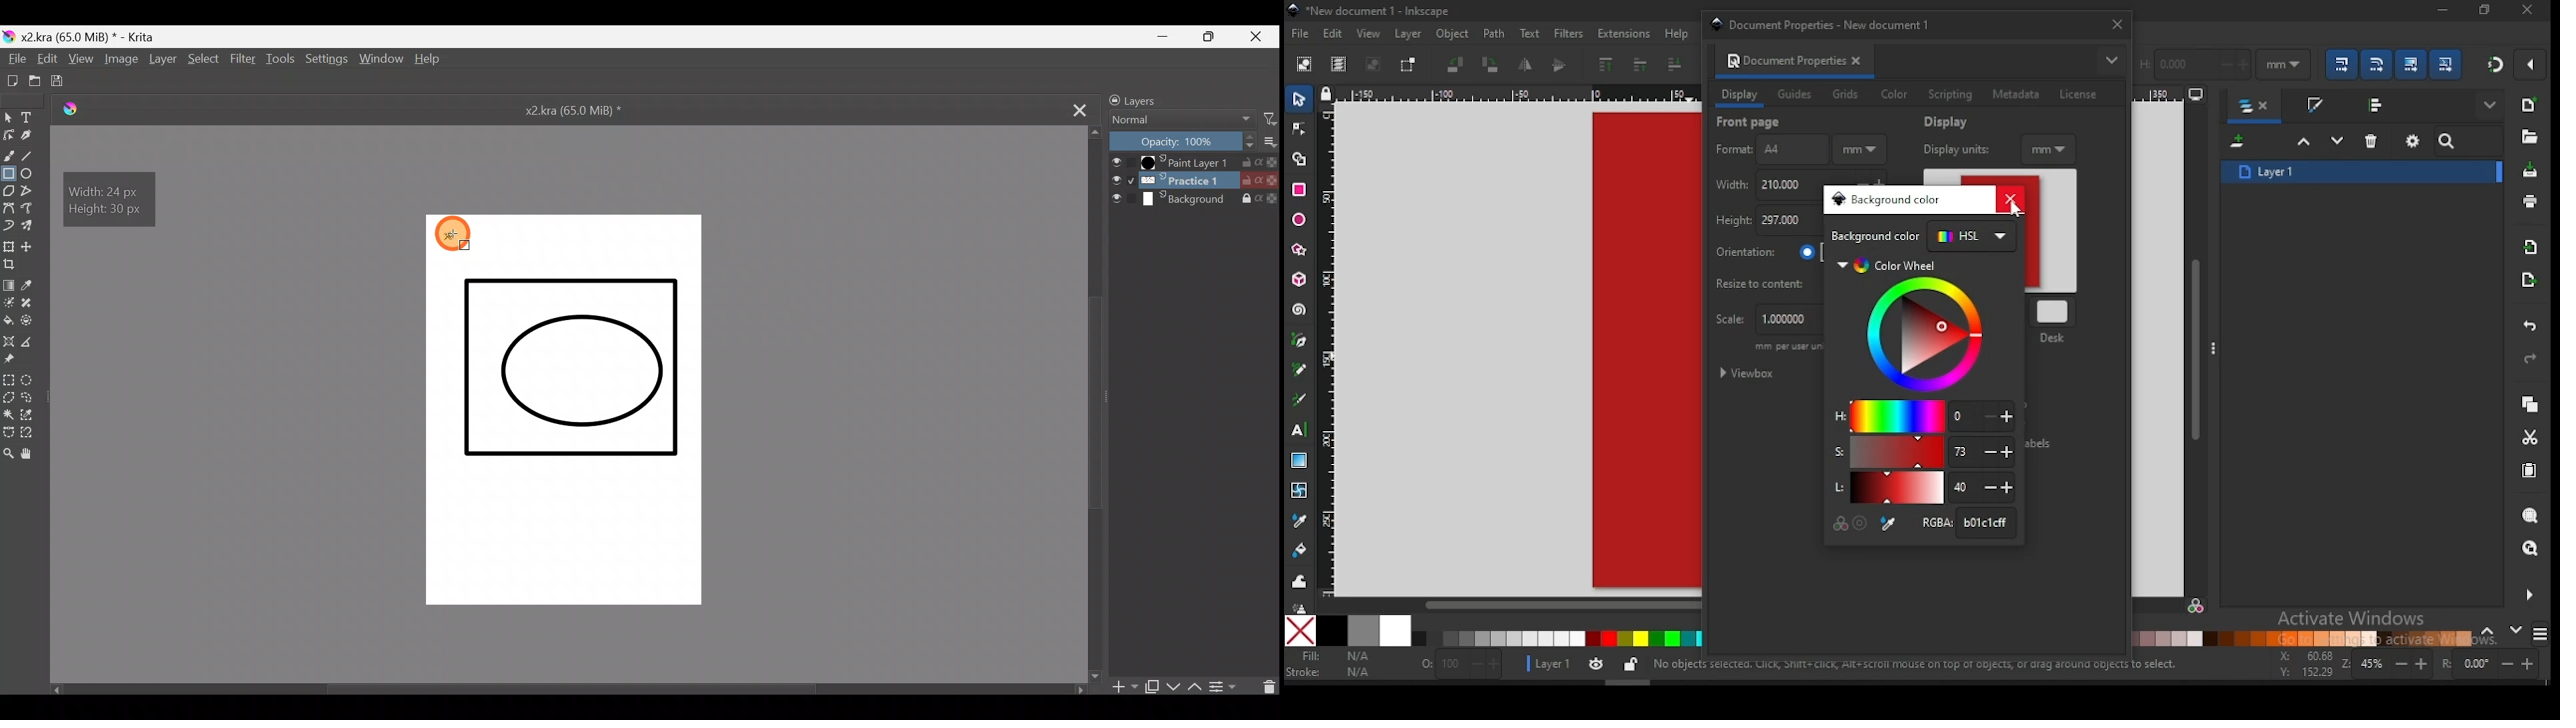 The image size is (2576, 728). I want to click on pick color from image, so click(1889, 524).